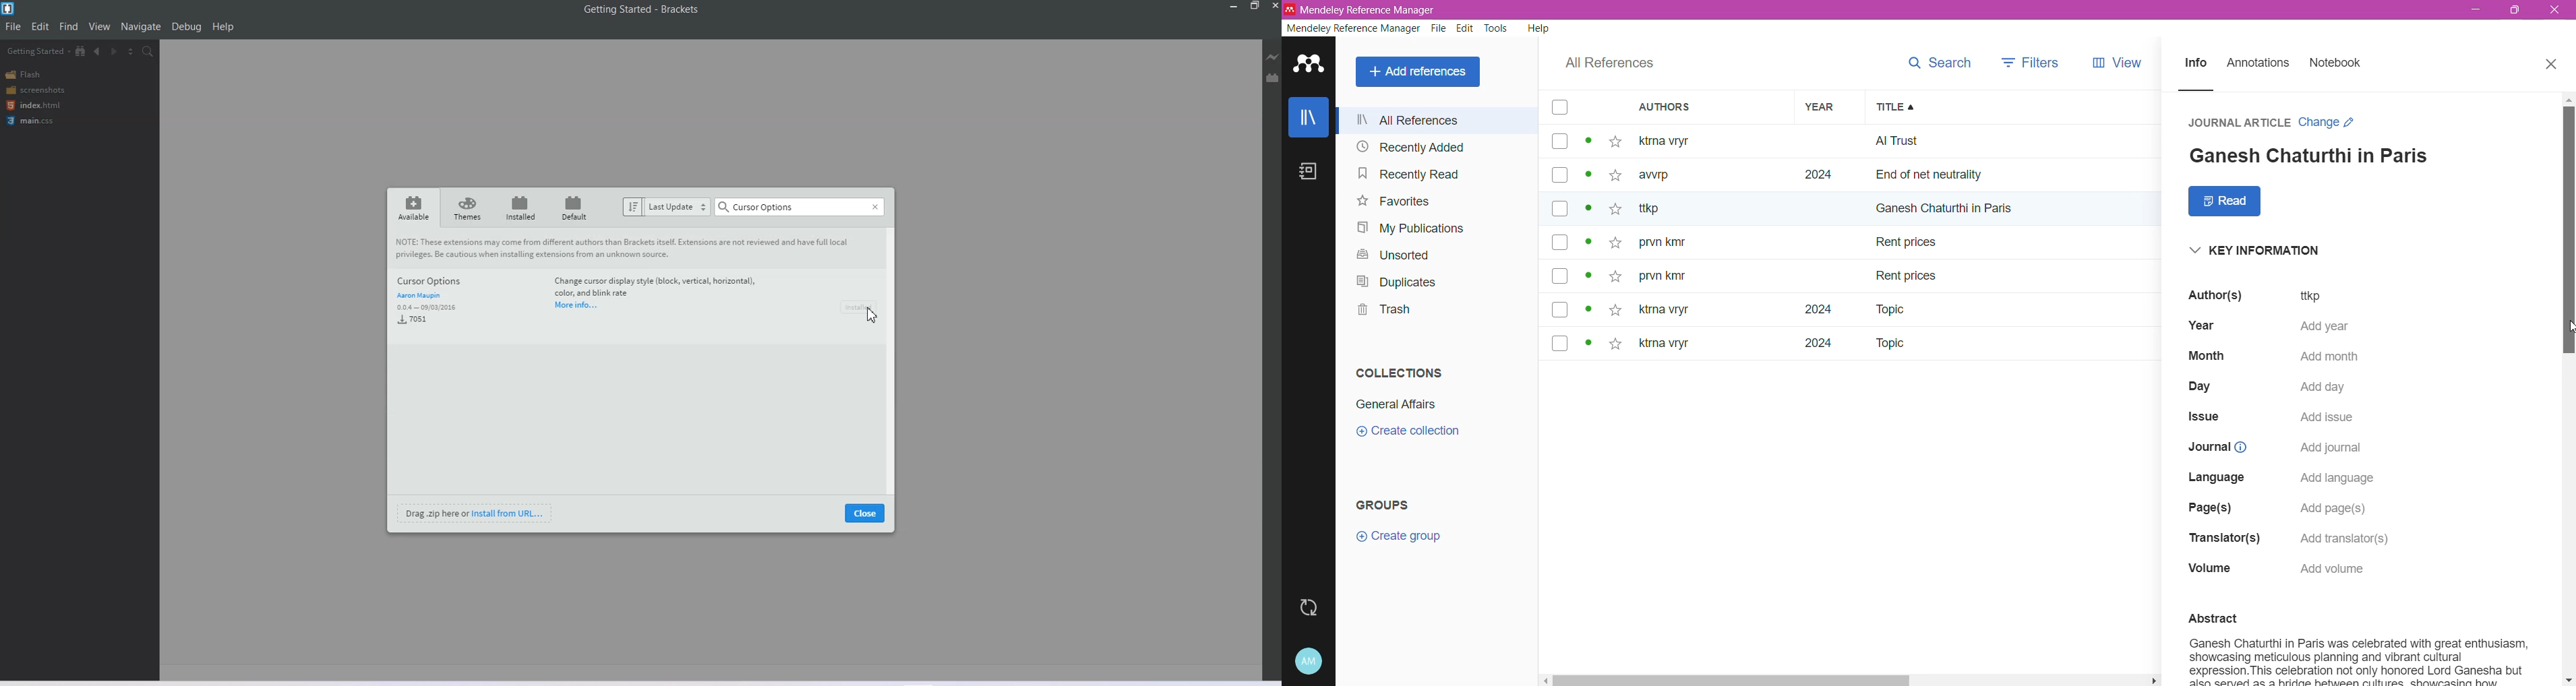 The image size is (2576, 700). Describe the element at coordinates (1255, 6) in the screenshot. I see `Maximize` at that location.